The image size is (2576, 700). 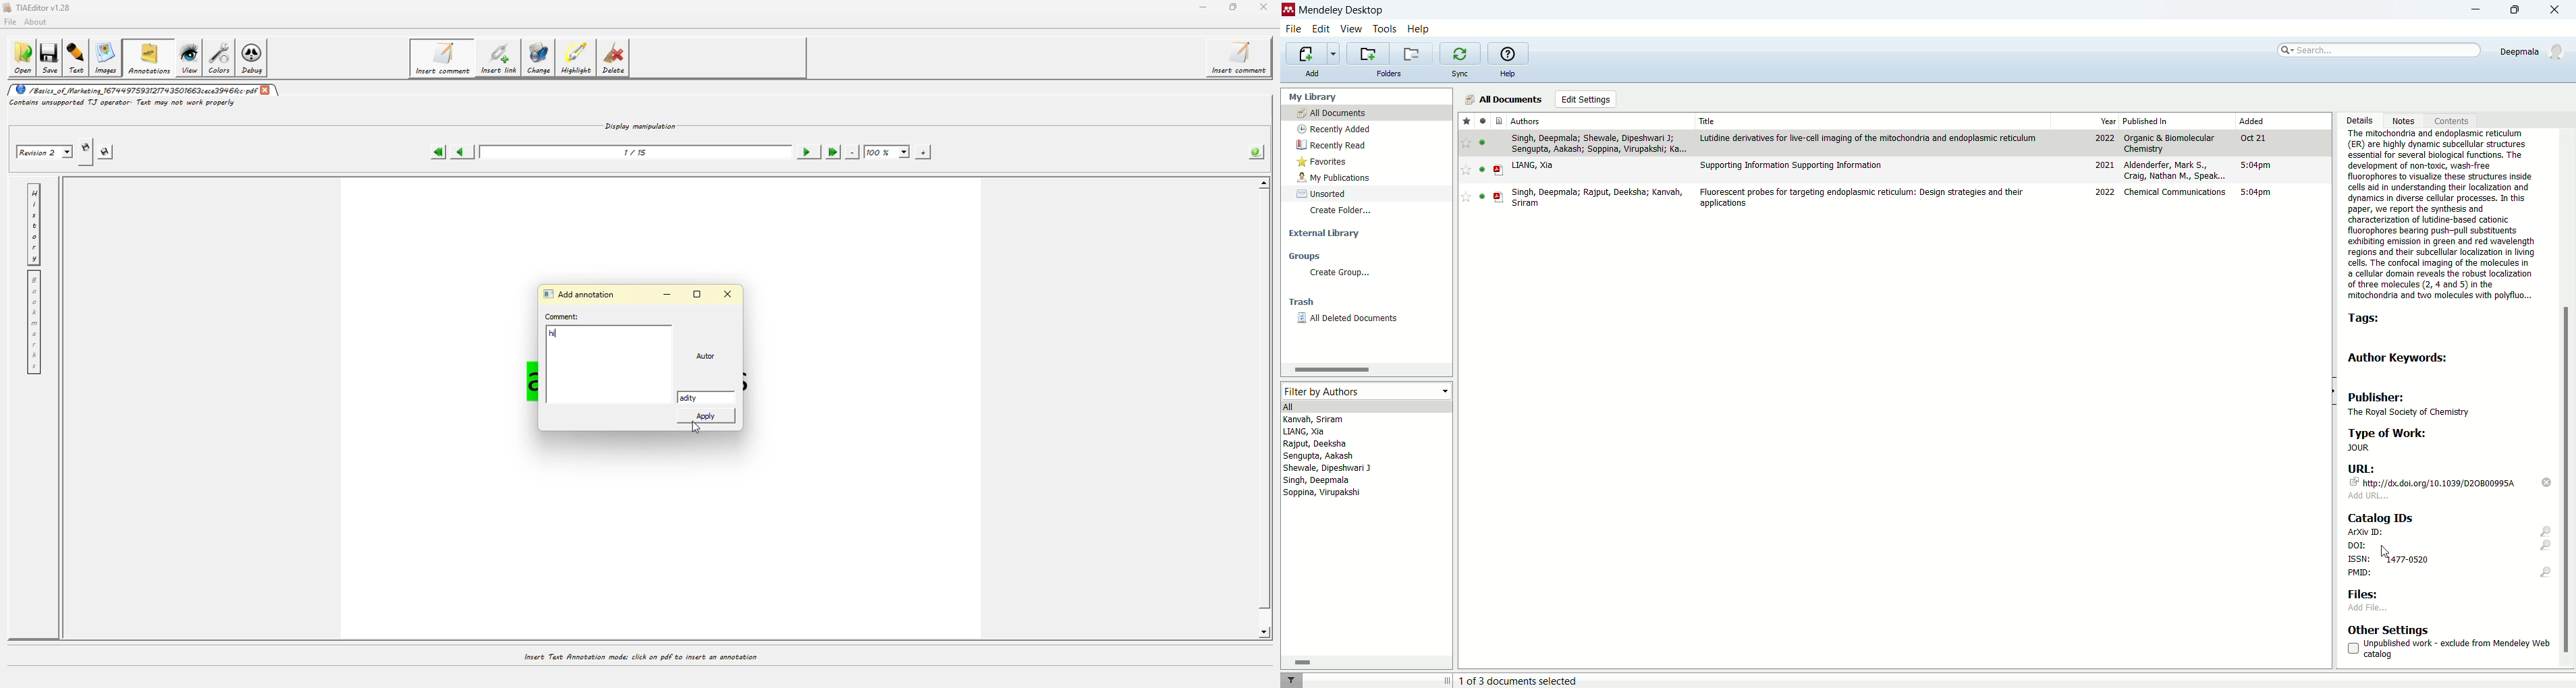 I want to click on read/unread, so click(x=1482, y=120).